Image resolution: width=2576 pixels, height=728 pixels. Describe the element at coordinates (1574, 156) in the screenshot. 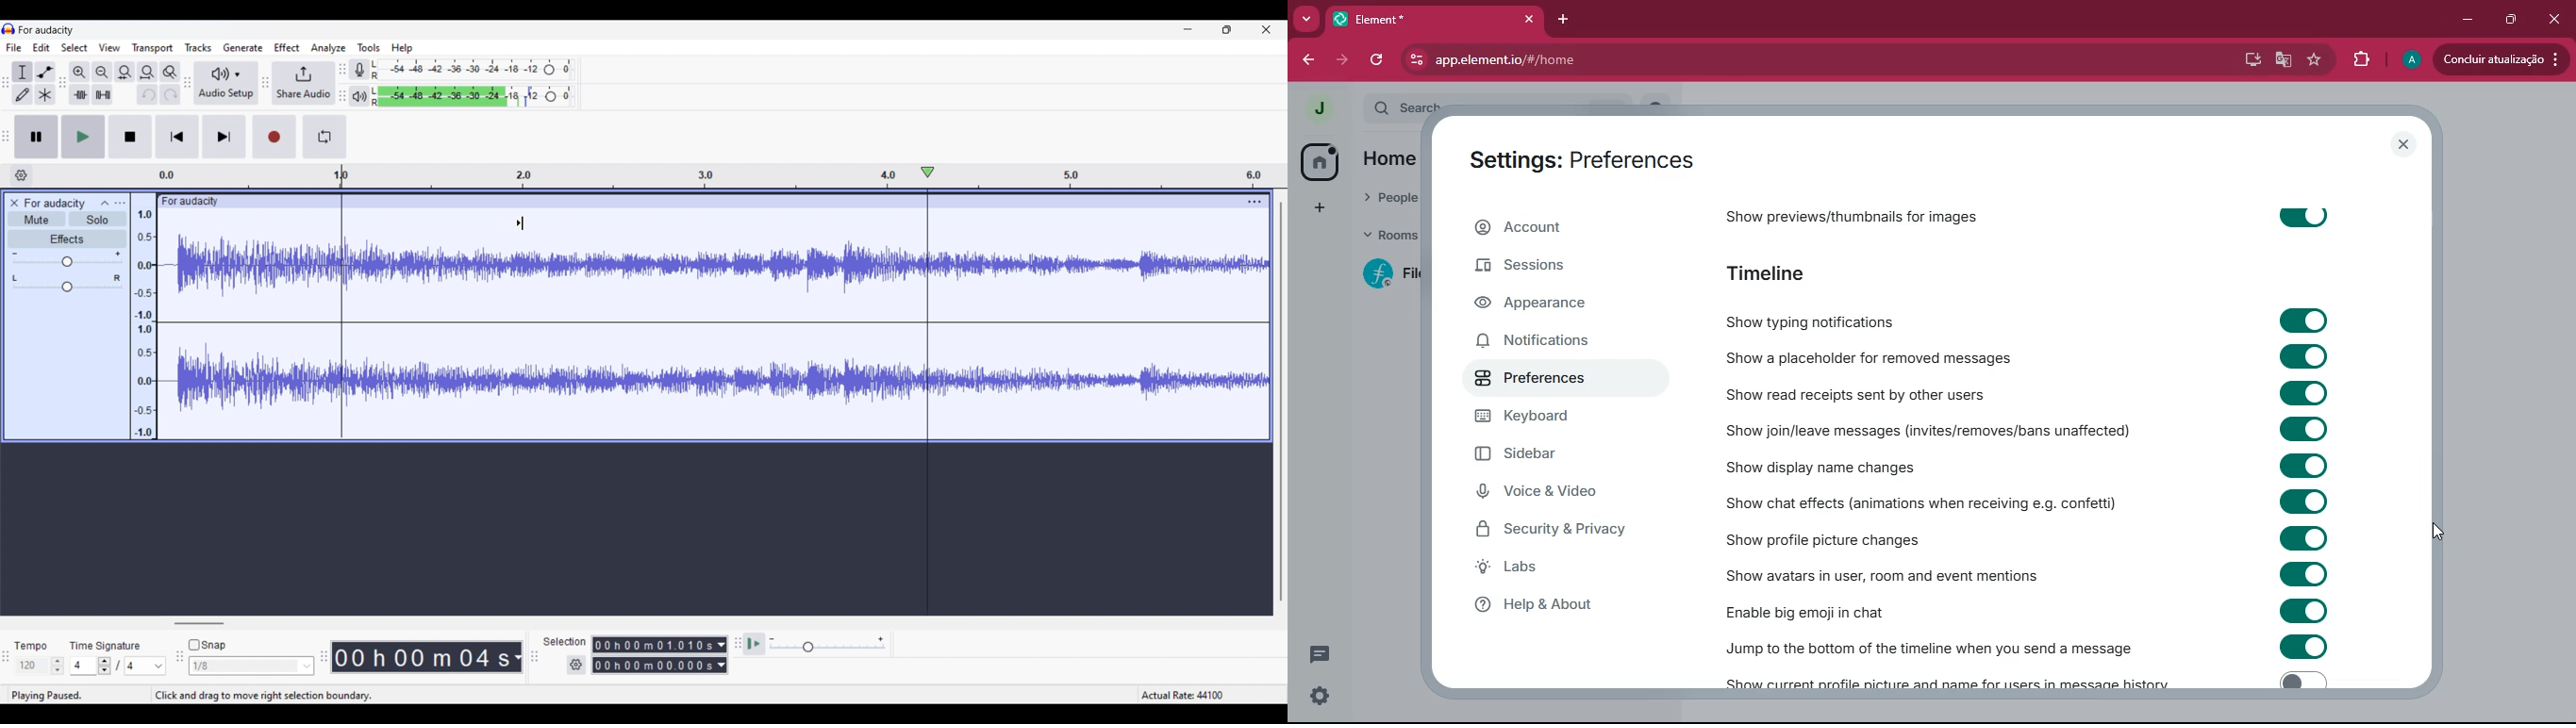

I see `settings: preferences` at that location.